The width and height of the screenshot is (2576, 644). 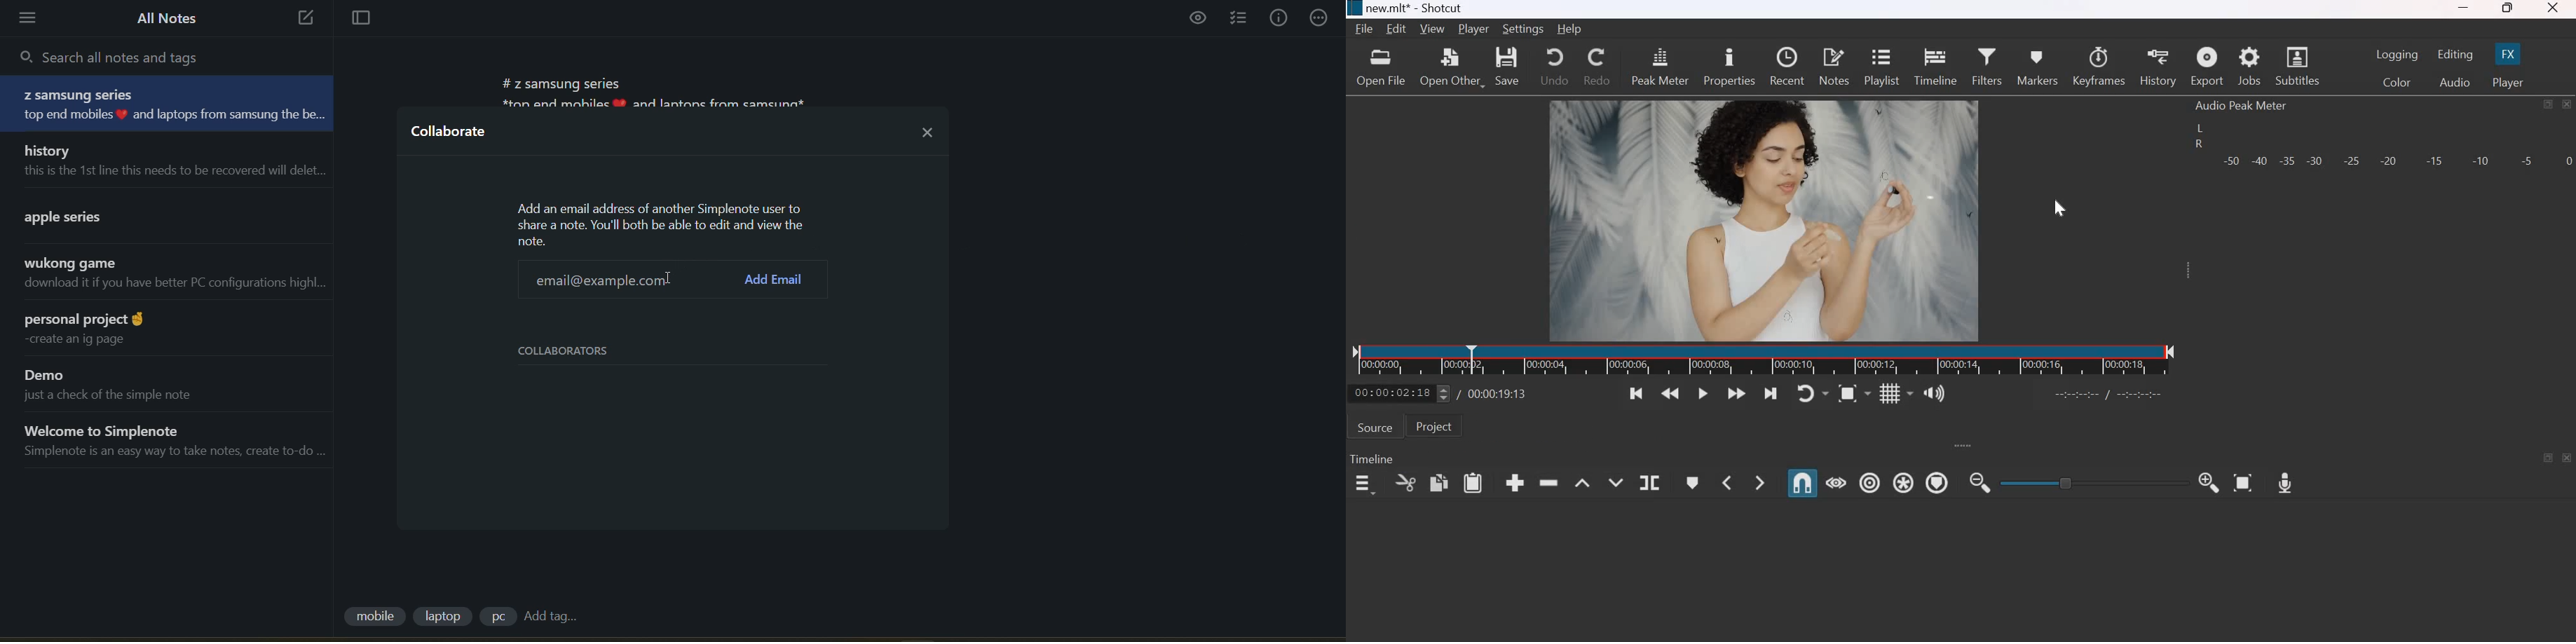 I want to click on note title and preview, so click(x=172, y=104).